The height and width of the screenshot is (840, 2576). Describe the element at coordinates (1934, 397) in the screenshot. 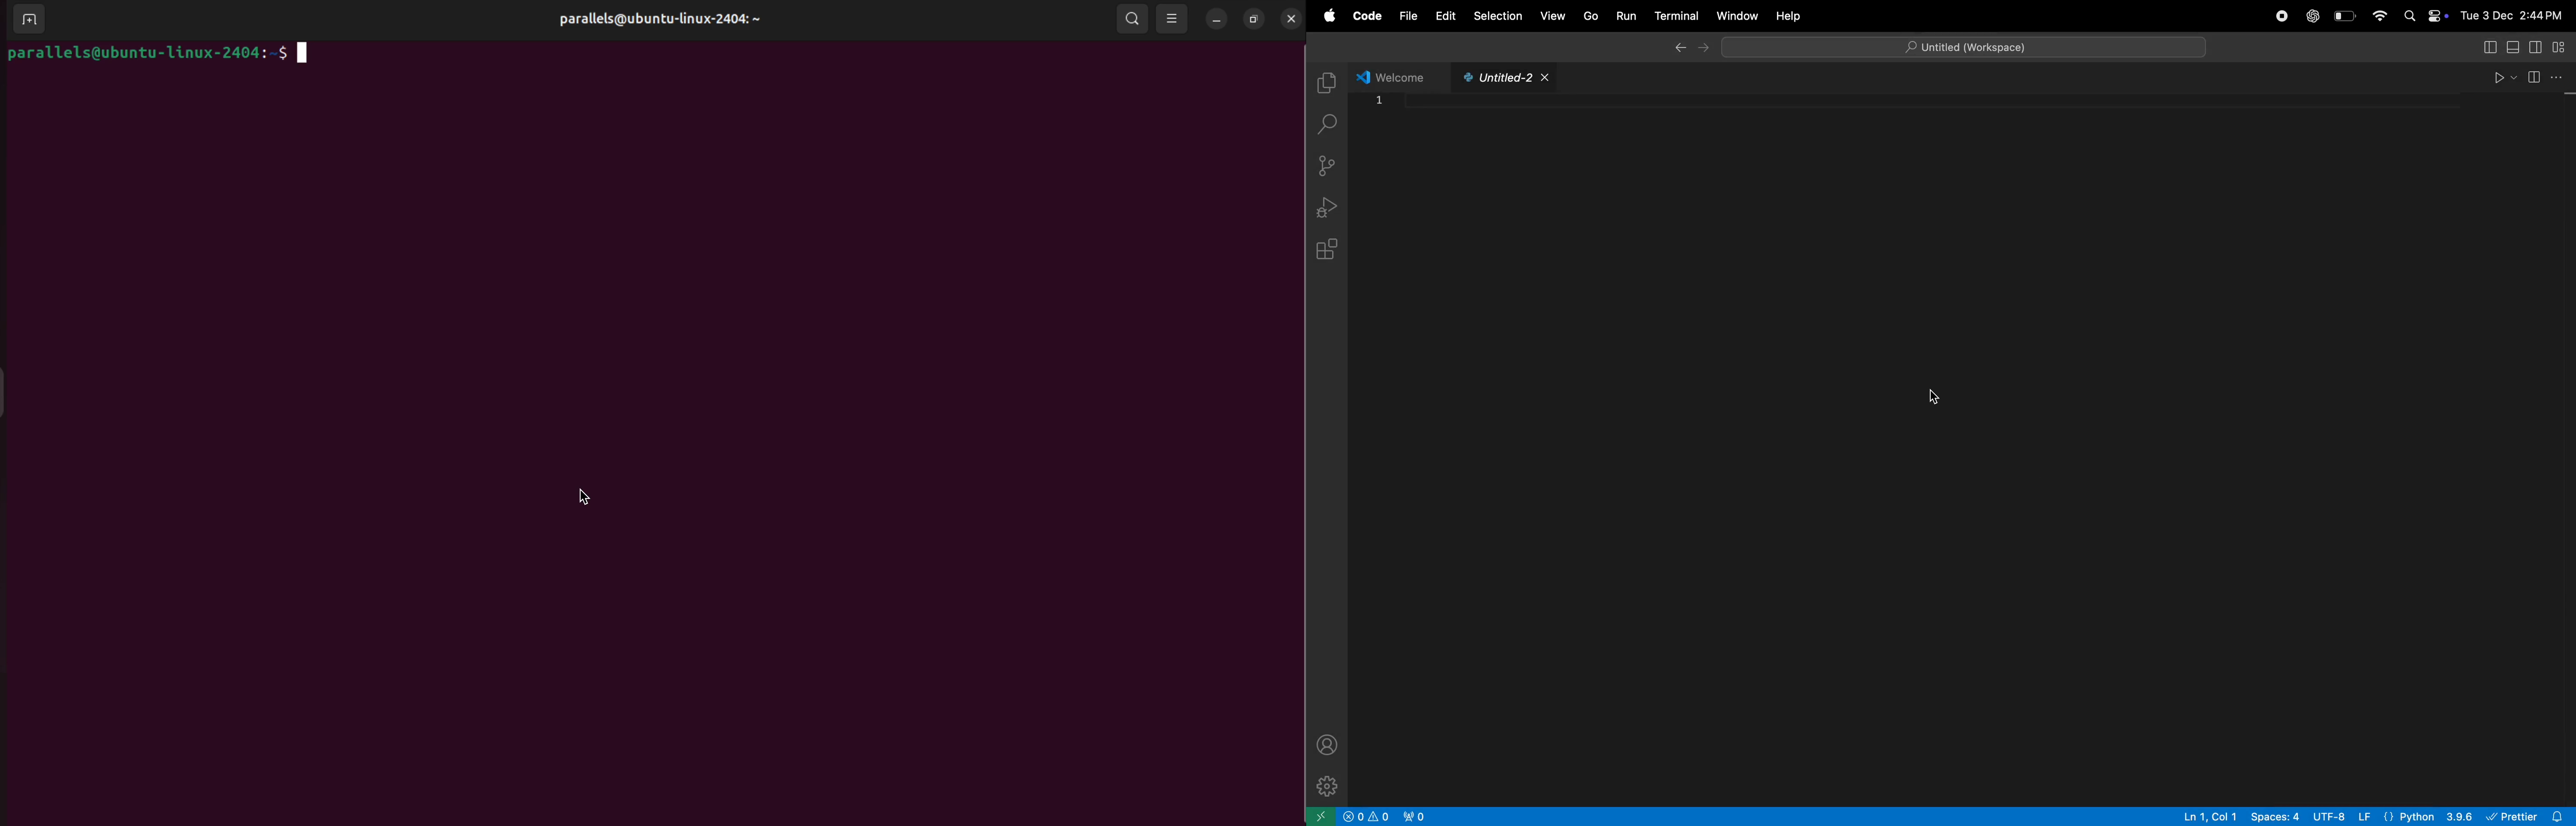

I see `cursor` at that location.